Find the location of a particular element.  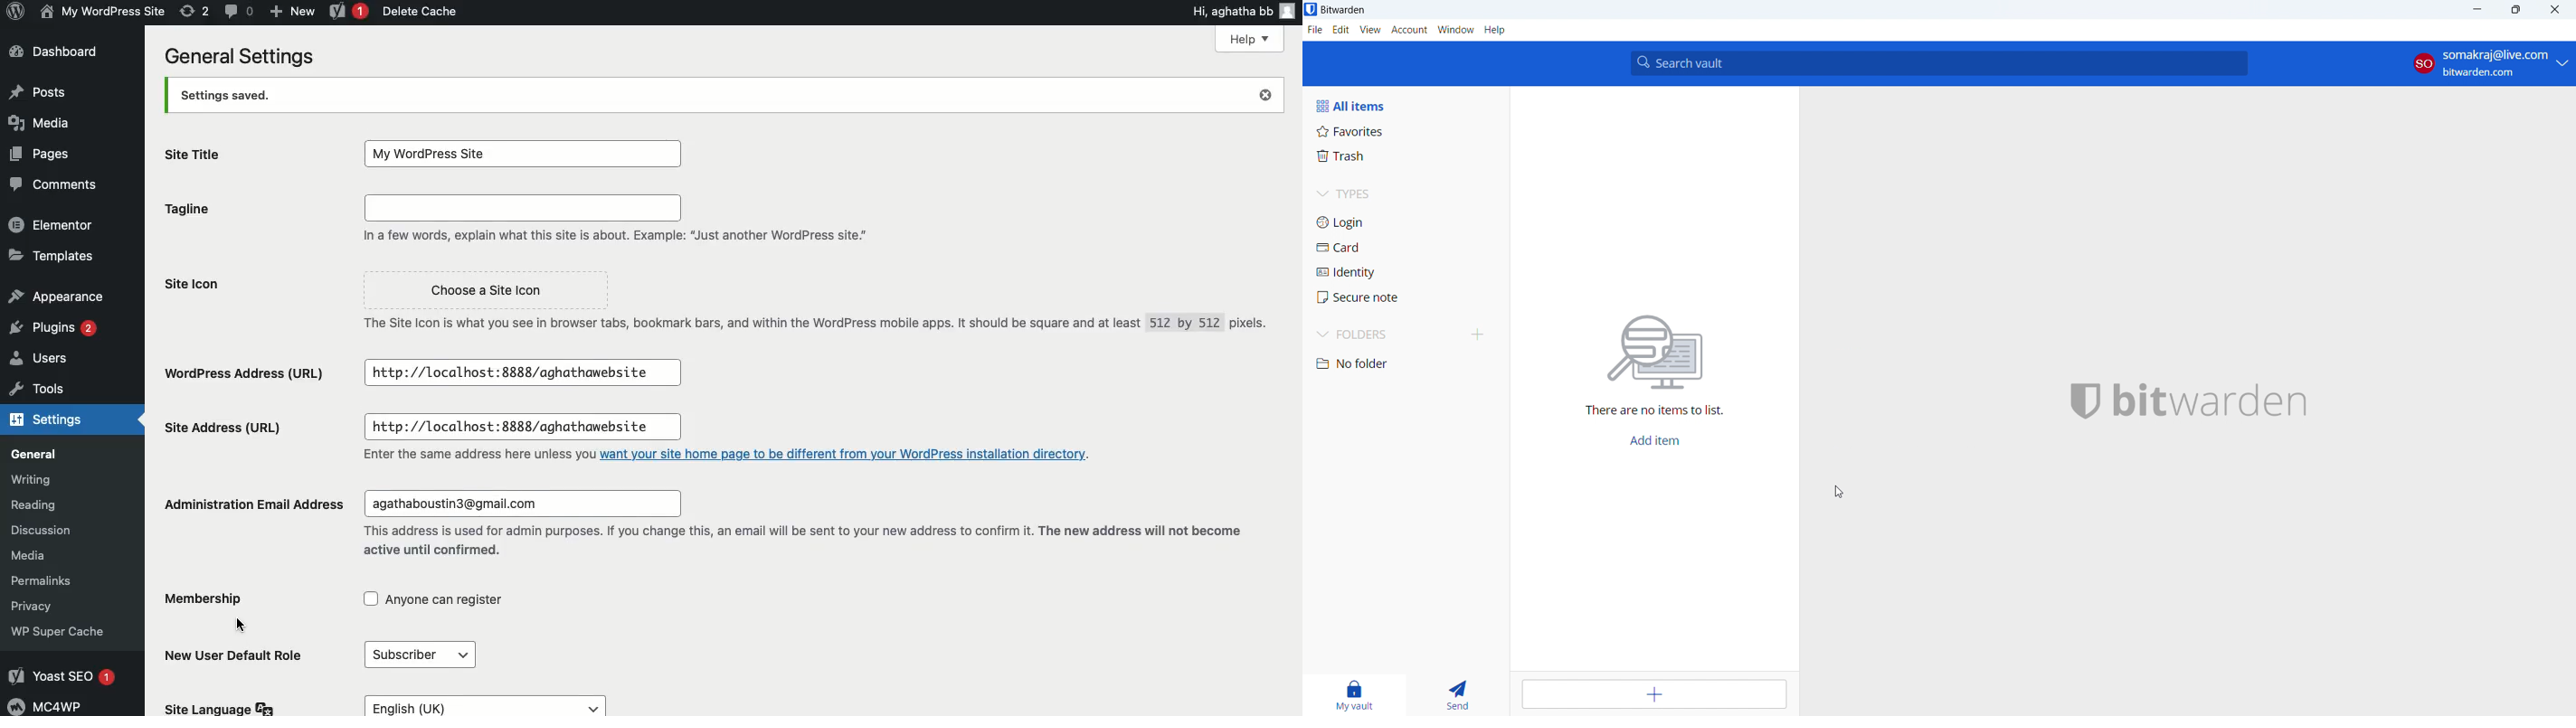

file is located at coordinates (1314, 30).